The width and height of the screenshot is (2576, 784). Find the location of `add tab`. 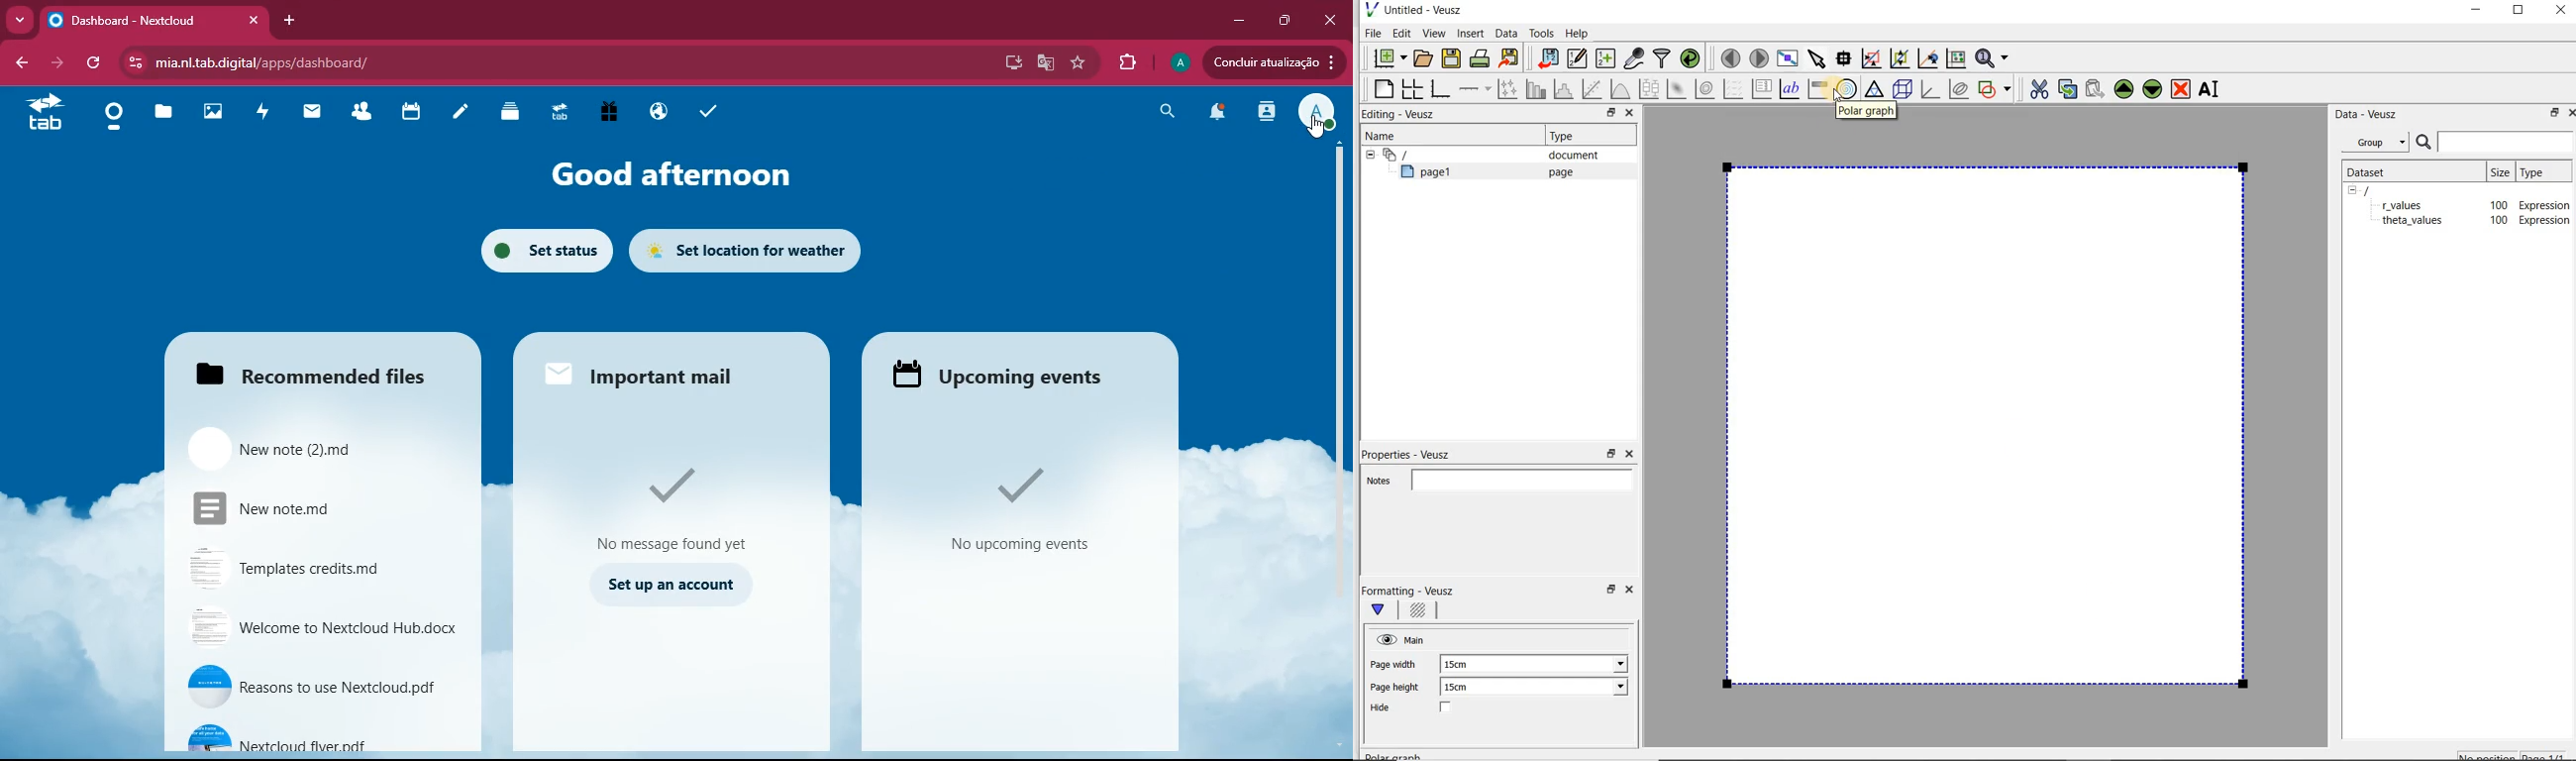

add tab is located at coordinates (289, 20).